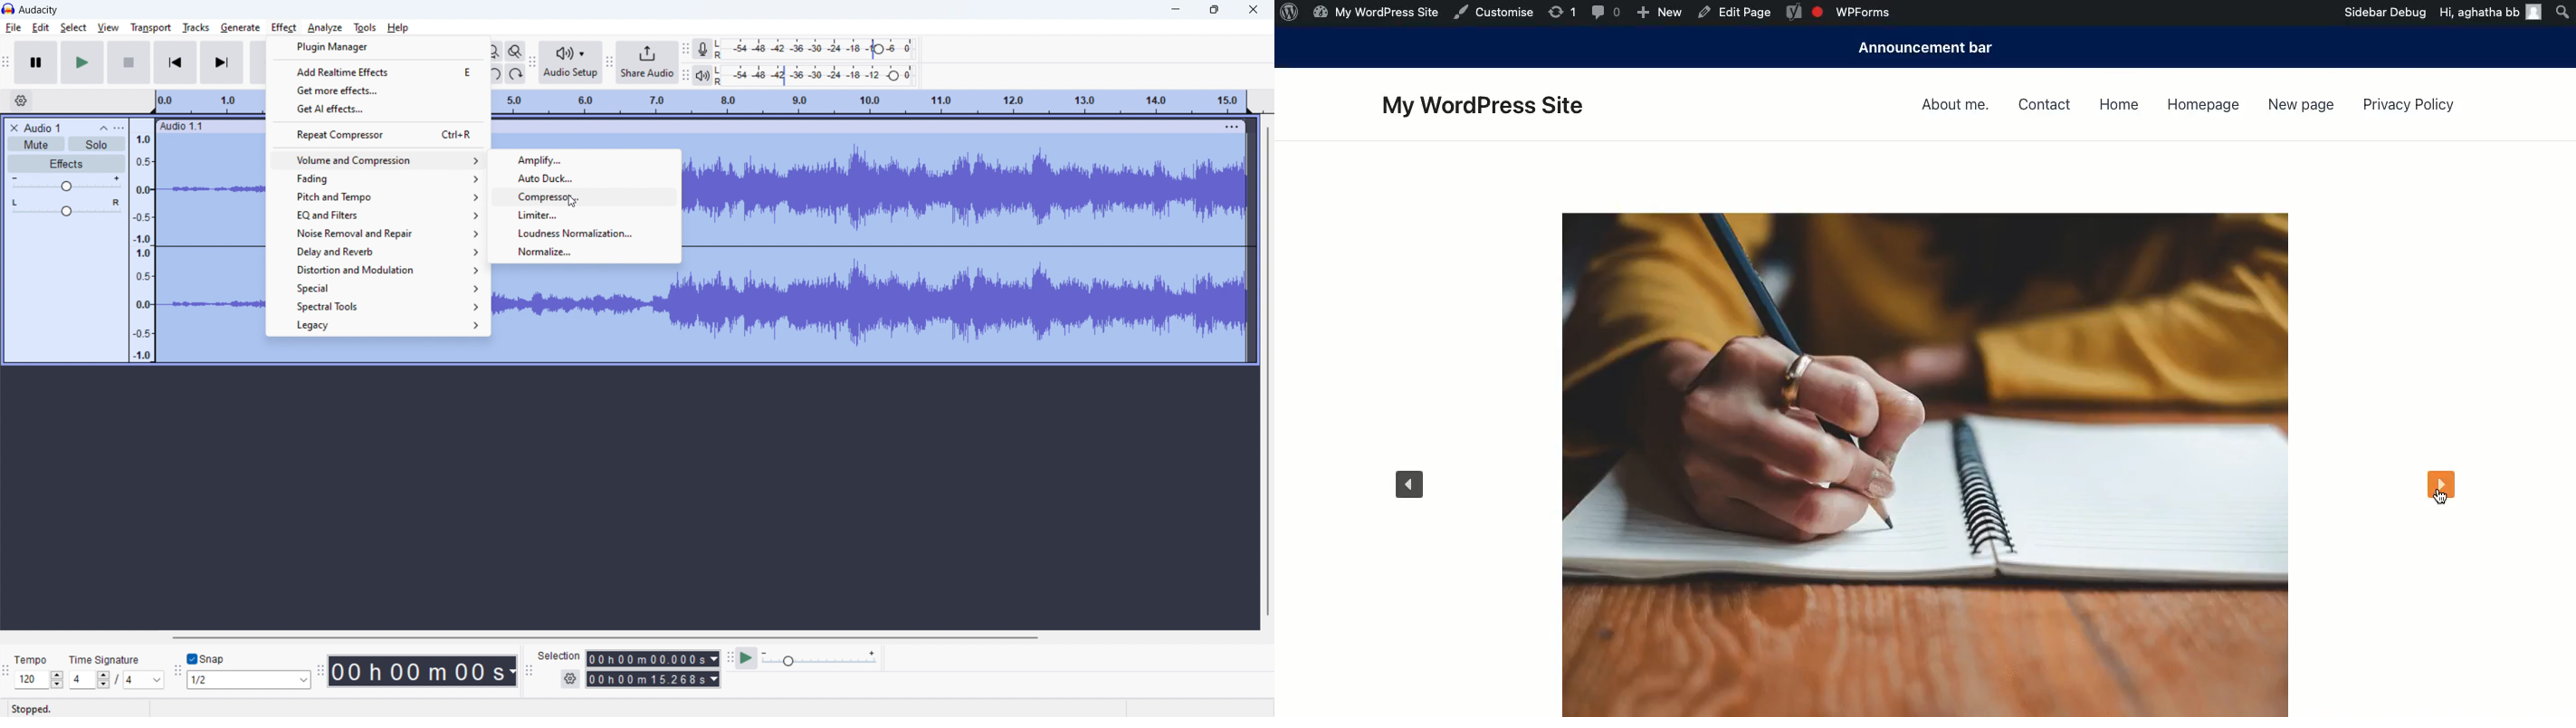  What do you see at coordinates (2480, 15) in the screenshot?
I see `hi, aghatha bb` at bounding box center [2480, 15].